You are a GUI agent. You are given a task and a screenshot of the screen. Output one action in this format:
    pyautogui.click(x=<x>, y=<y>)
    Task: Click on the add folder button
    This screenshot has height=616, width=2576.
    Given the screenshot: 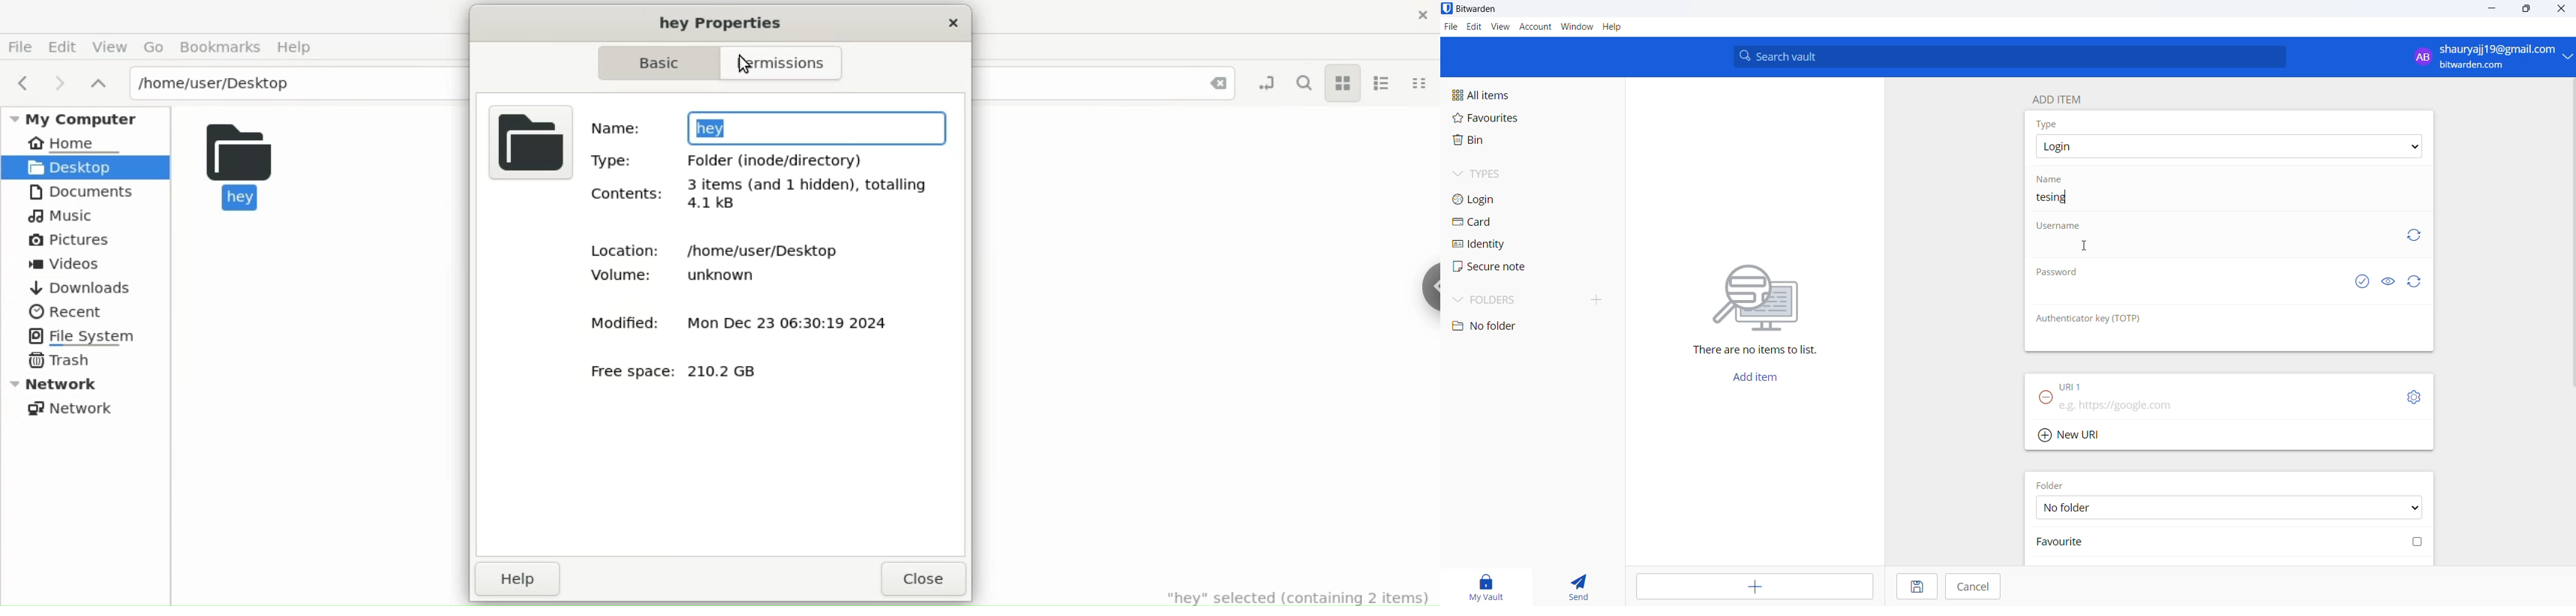 What is the action you would take?
    pyautogui.click(x=1598, y=299)
    